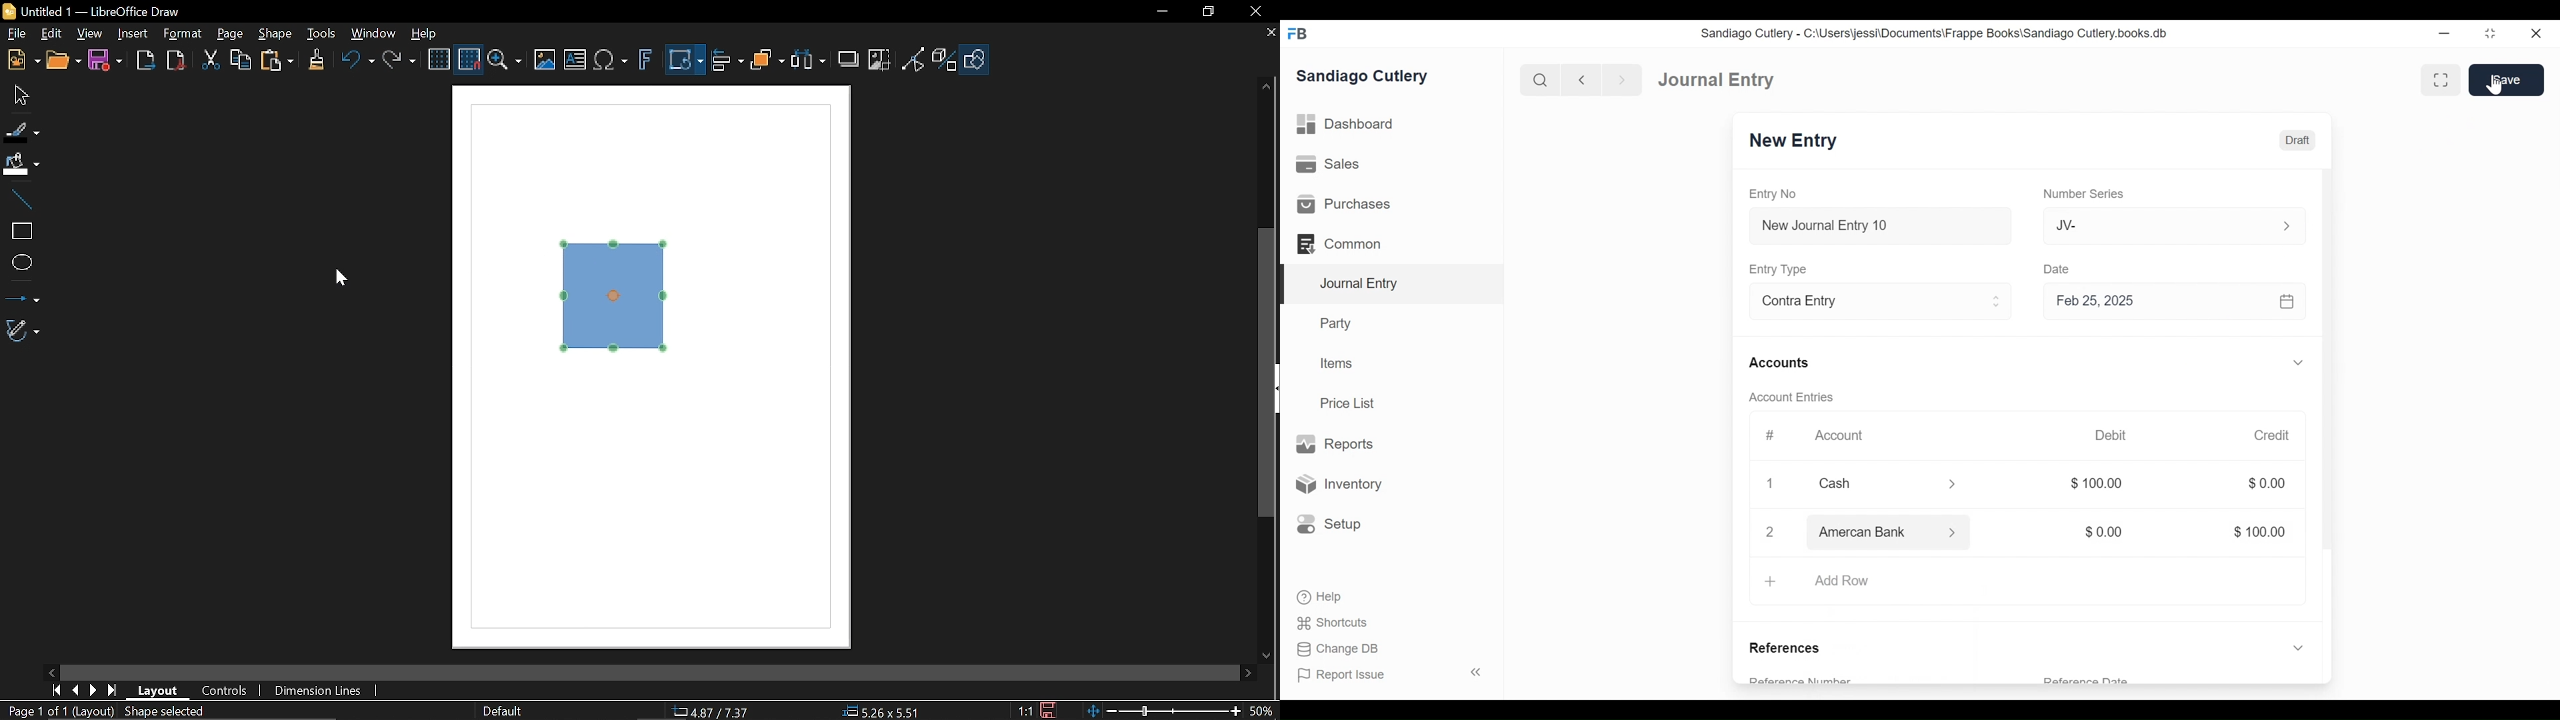 The width and height of the screenshot is (2576, 728). What do you see at coordinates (1338, 365) in the screenshot?
I see `Items` at bounding box center [1338, 365].